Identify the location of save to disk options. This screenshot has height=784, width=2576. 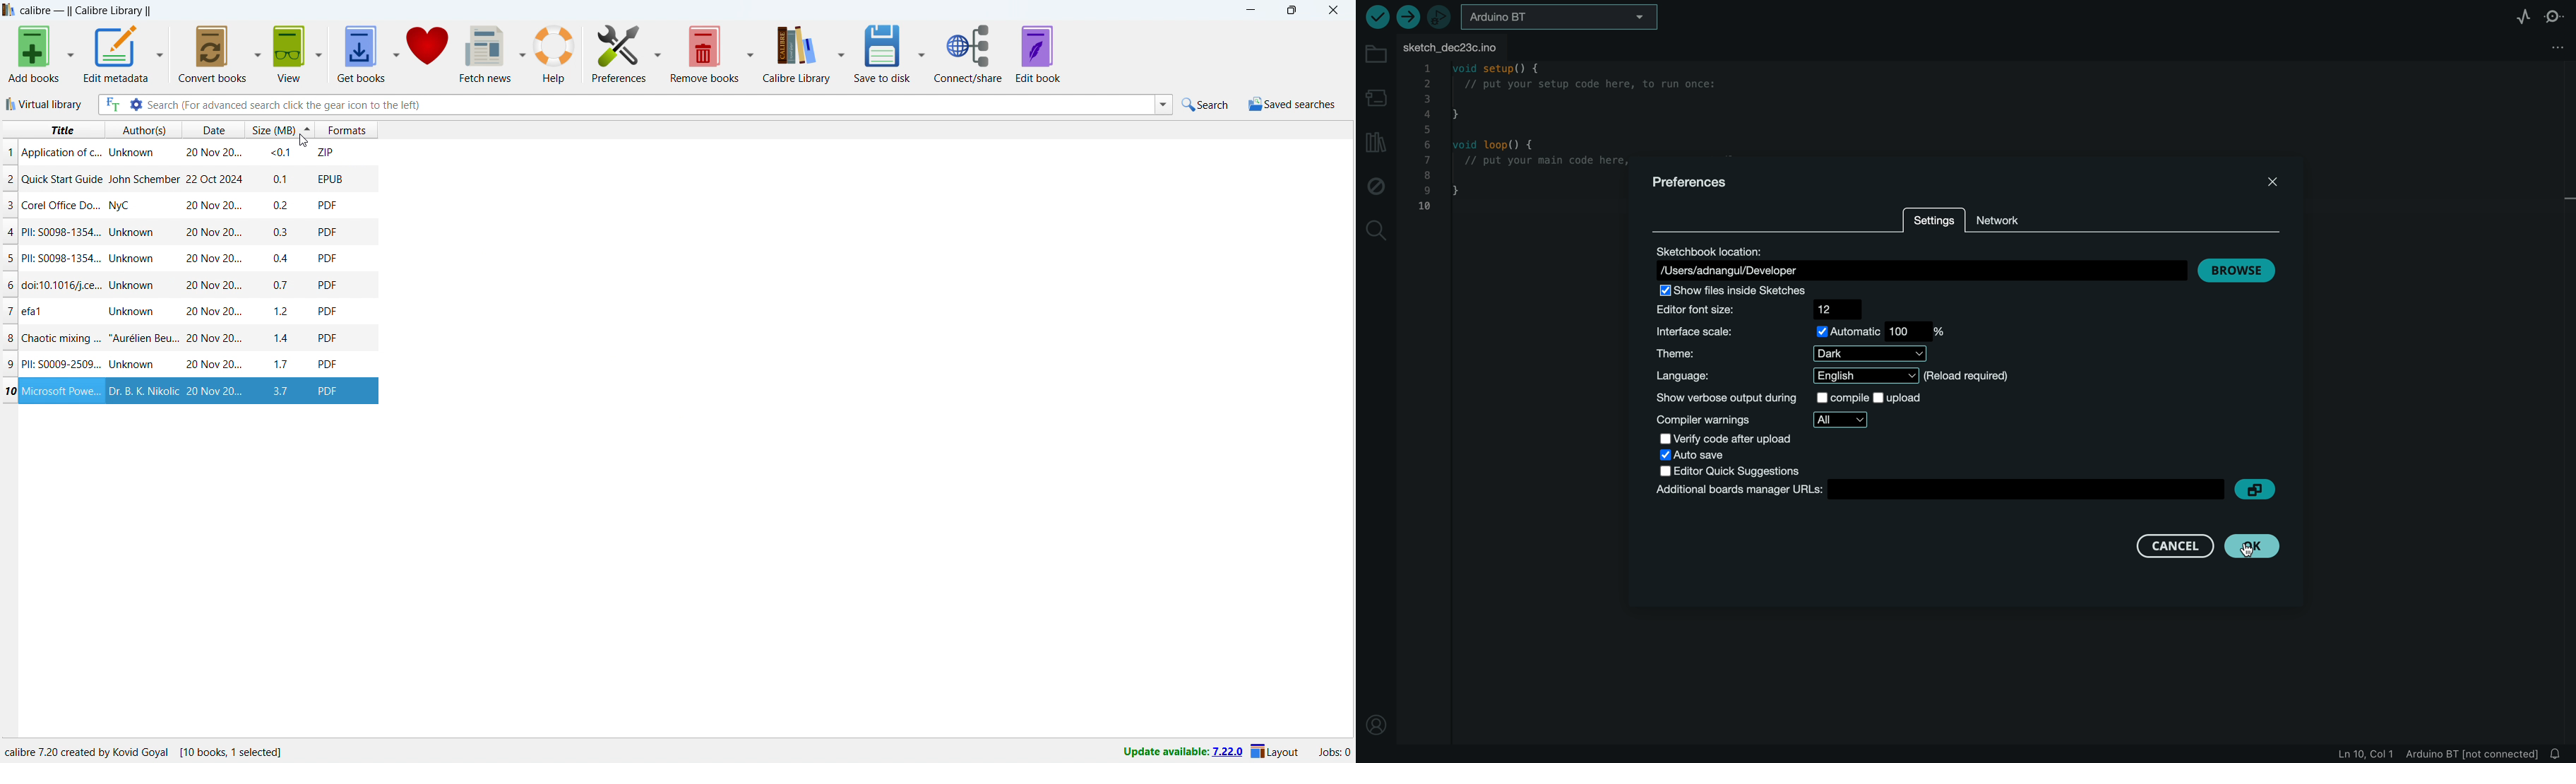
(921, 54).